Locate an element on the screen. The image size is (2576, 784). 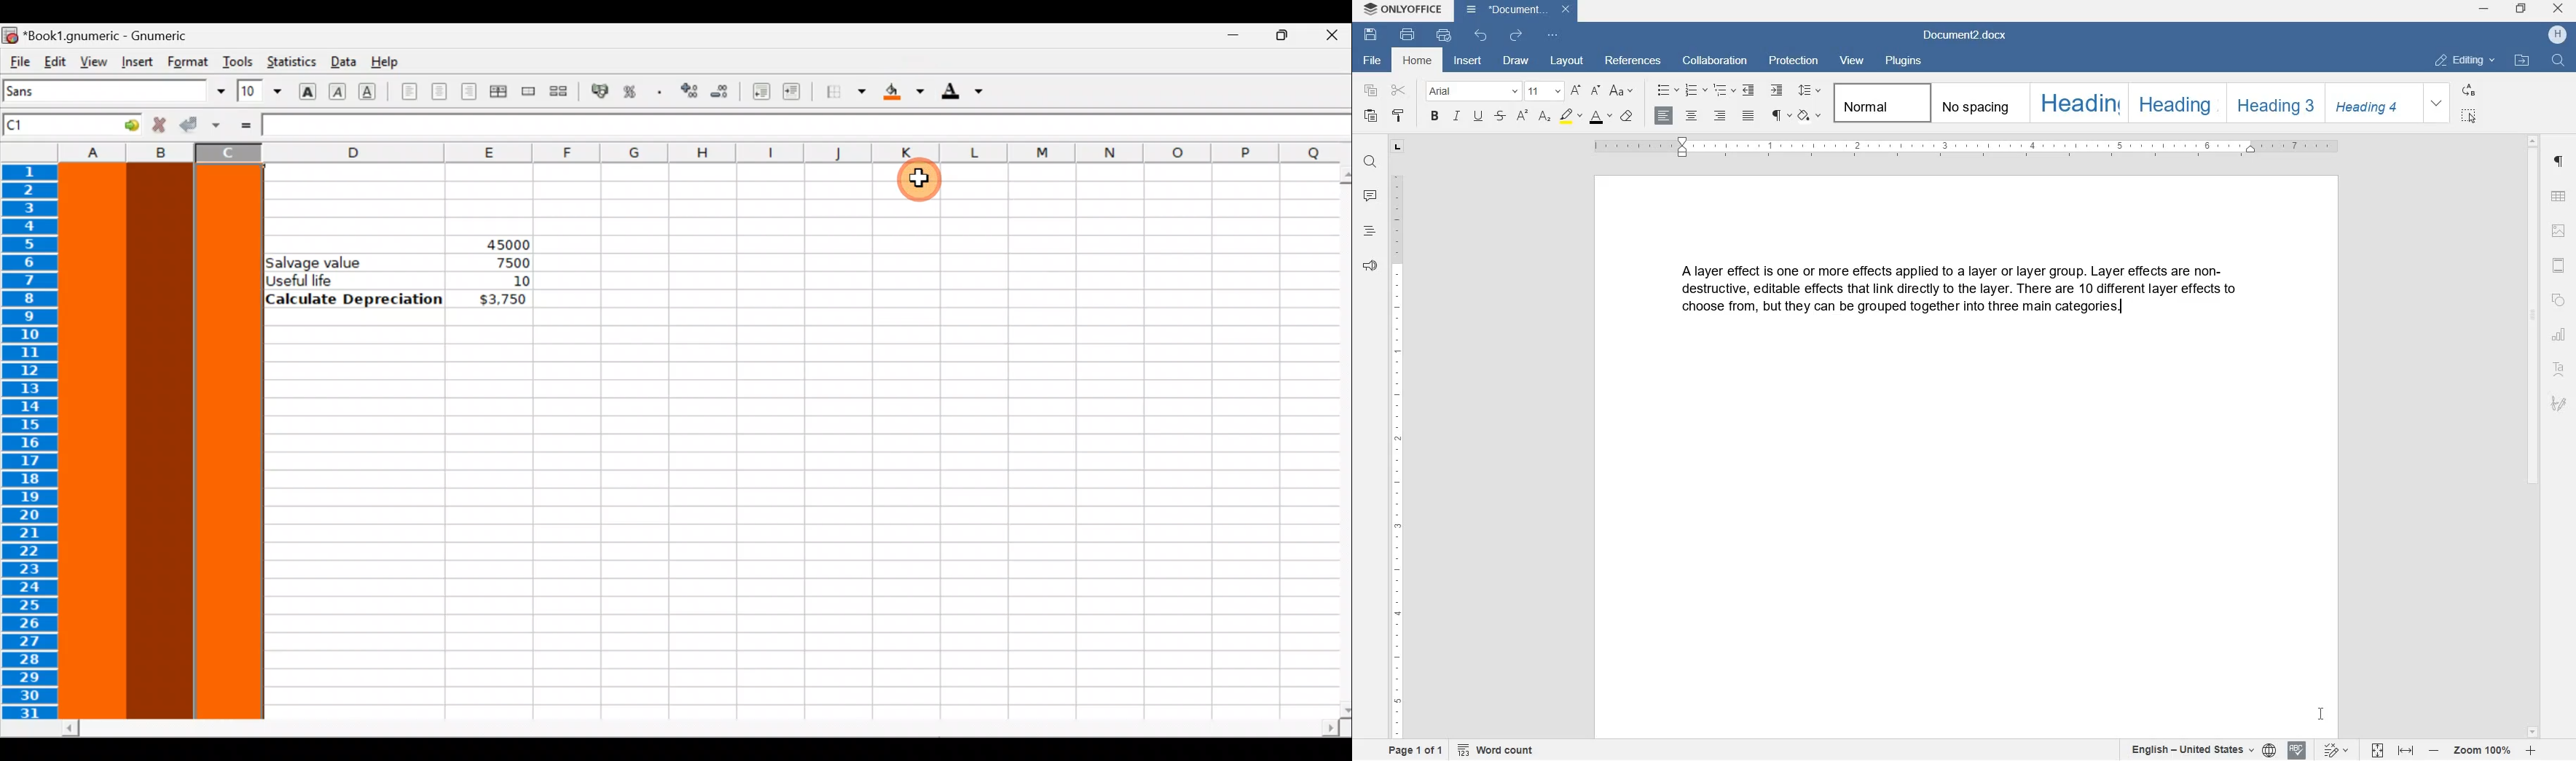
Decrease the number of decimals is located at coordinates (720, 91).